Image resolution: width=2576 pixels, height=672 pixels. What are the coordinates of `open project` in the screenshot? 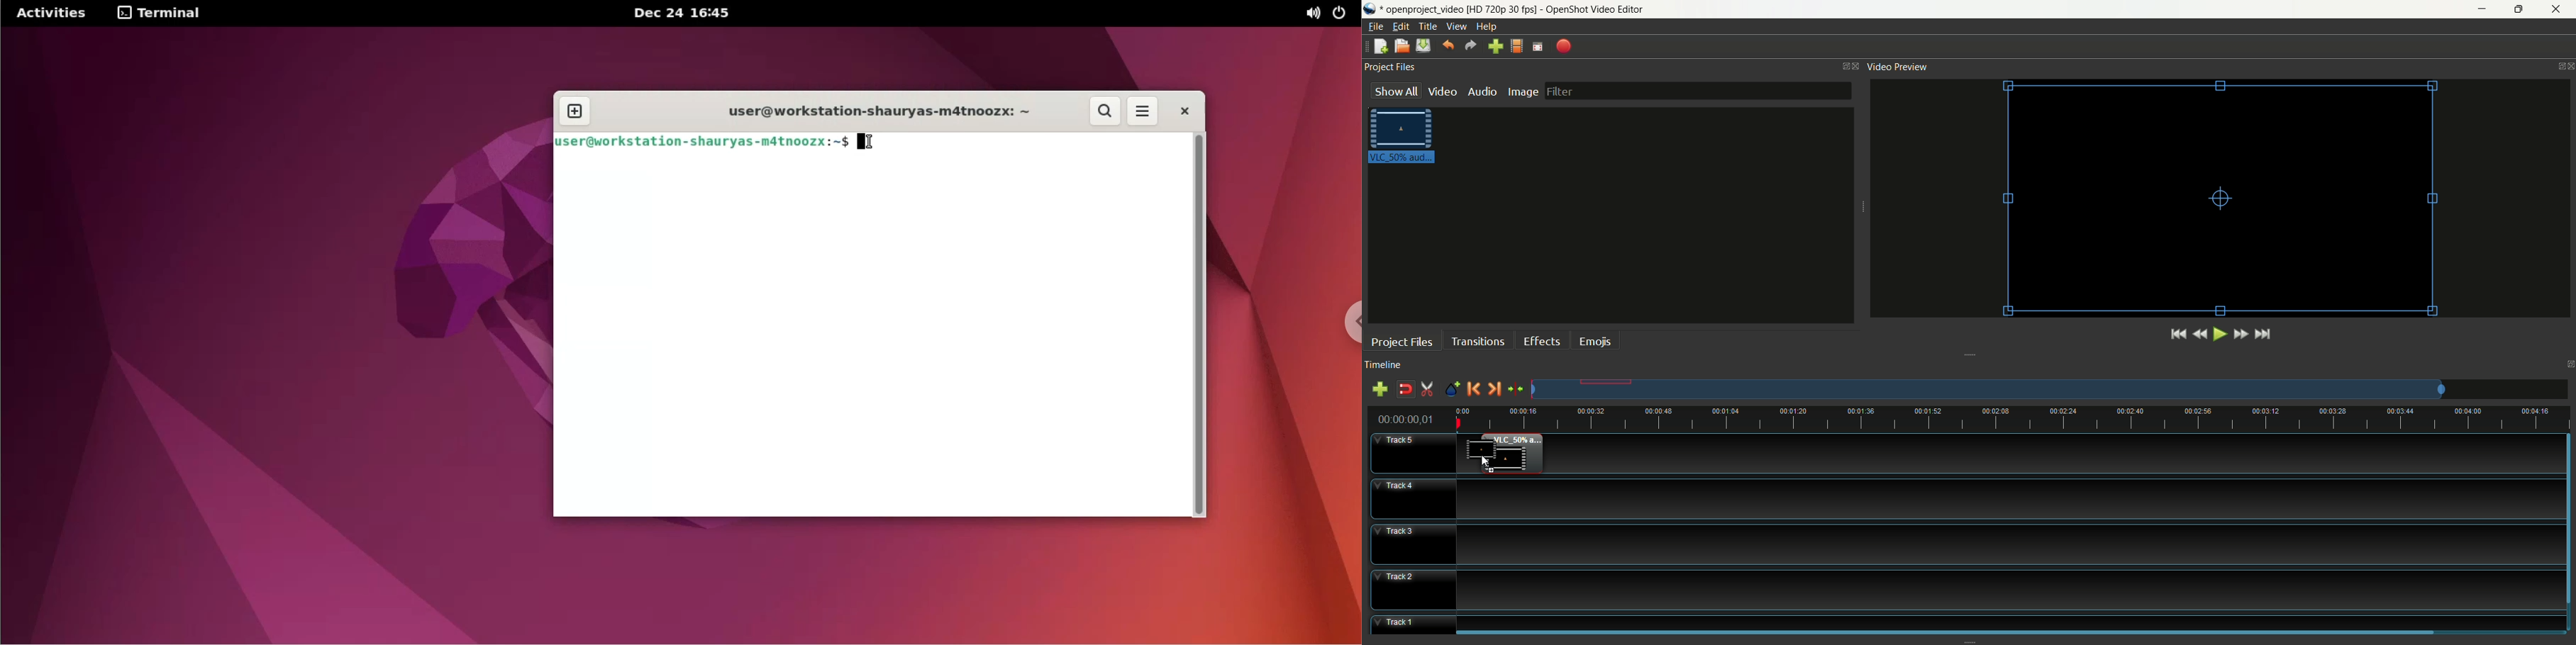 It's located at (1402, 46).